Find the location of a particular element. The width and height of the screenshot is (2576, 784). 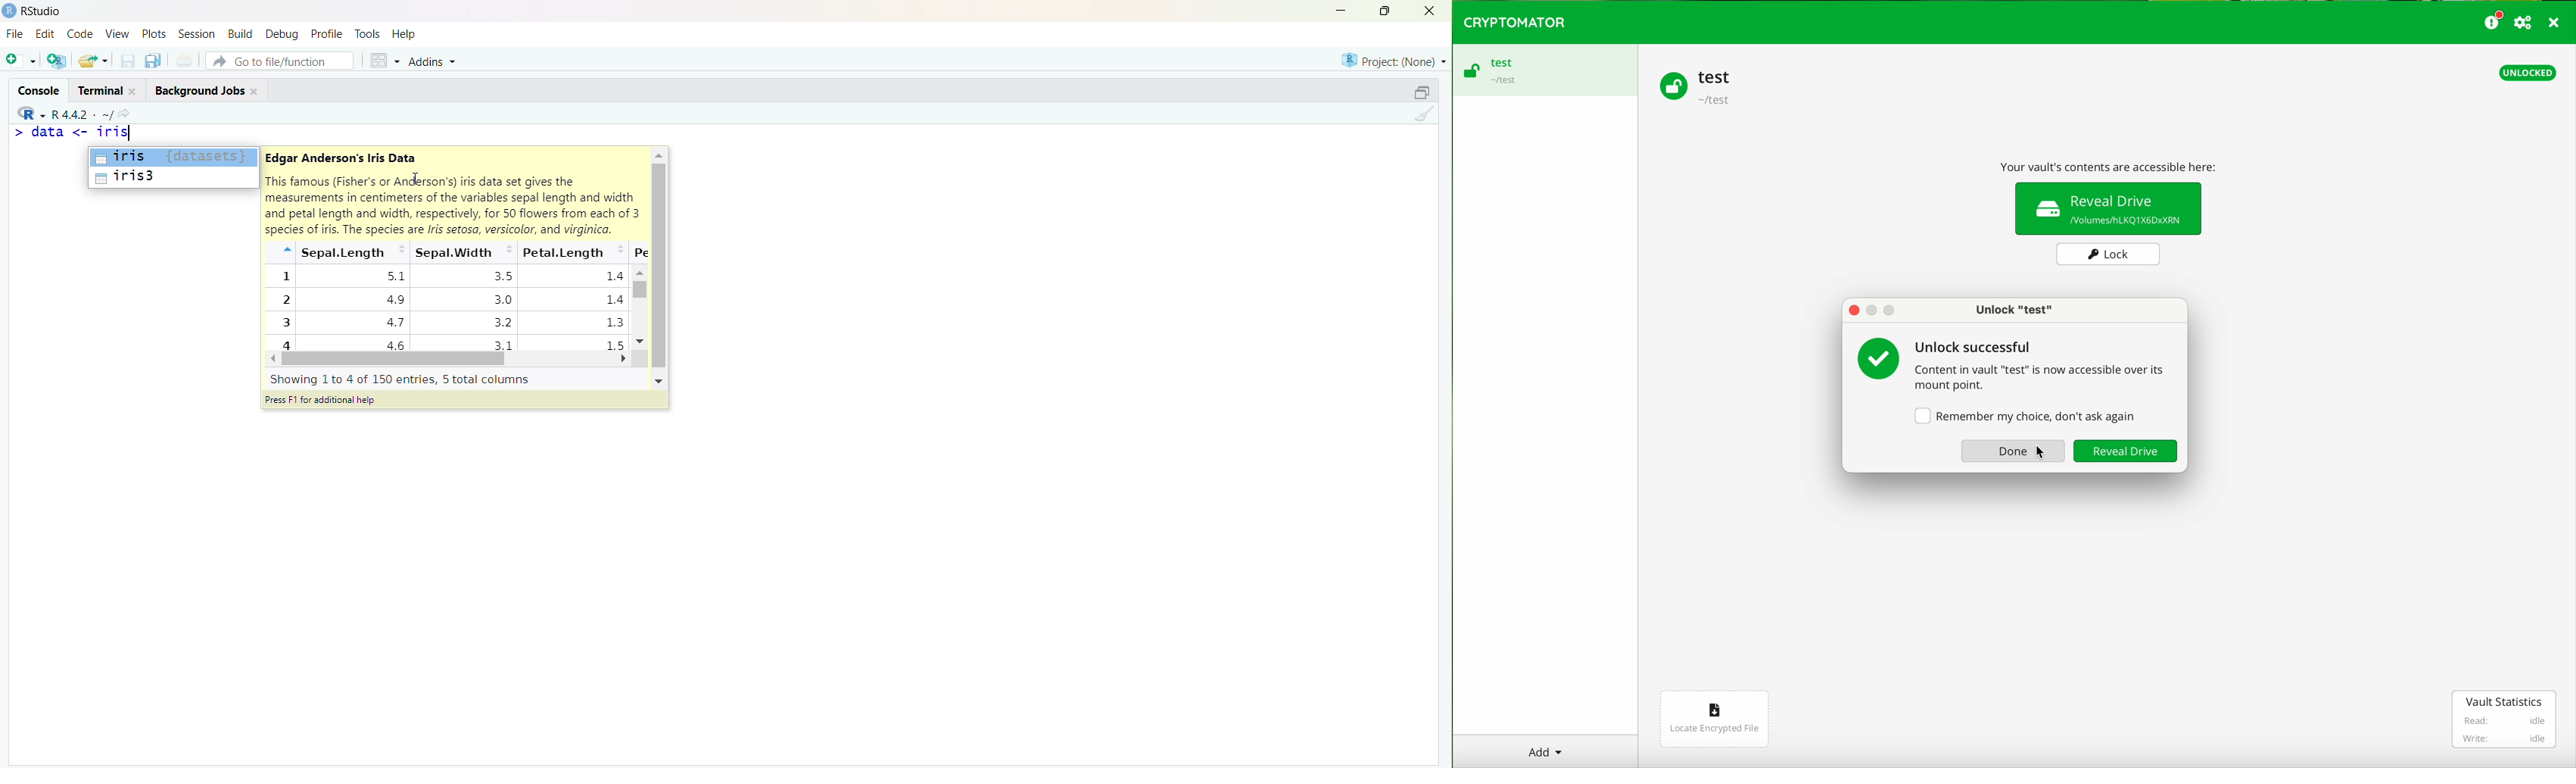

Maximize is located at coordinates (1384, 11).